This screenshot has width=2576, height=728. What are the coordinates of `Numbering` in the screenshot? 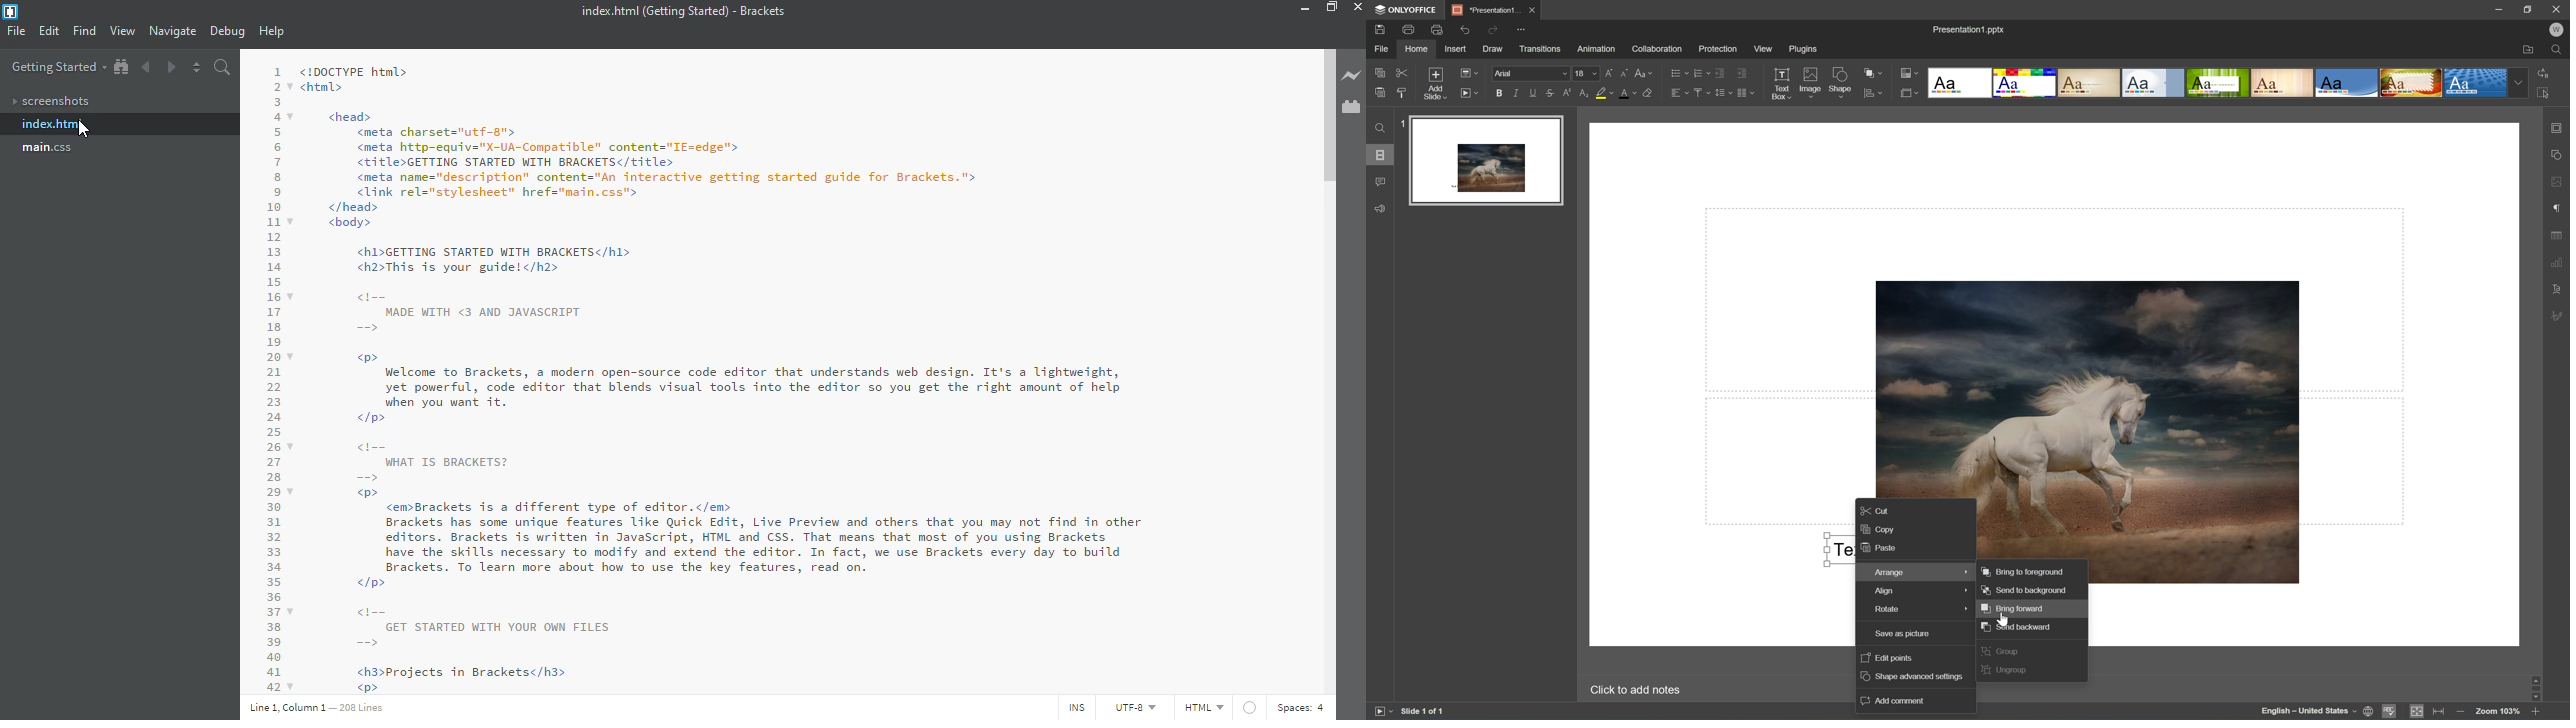 It's located at (1701, 71).